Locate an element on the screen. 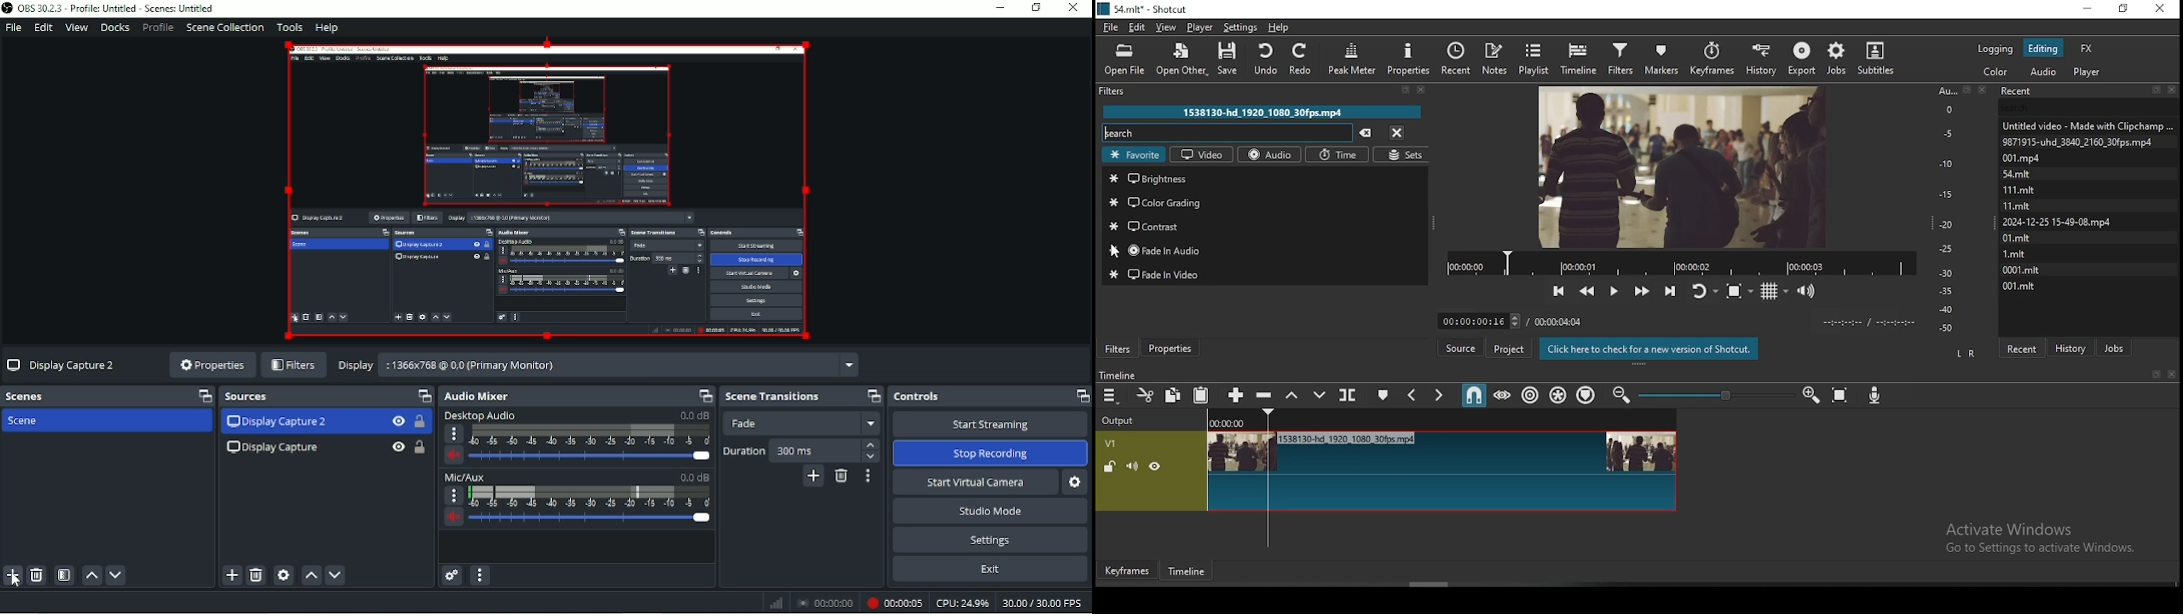 The width and height of the screenshot is (2184, 616). append is located at coordinates (1234, 393).